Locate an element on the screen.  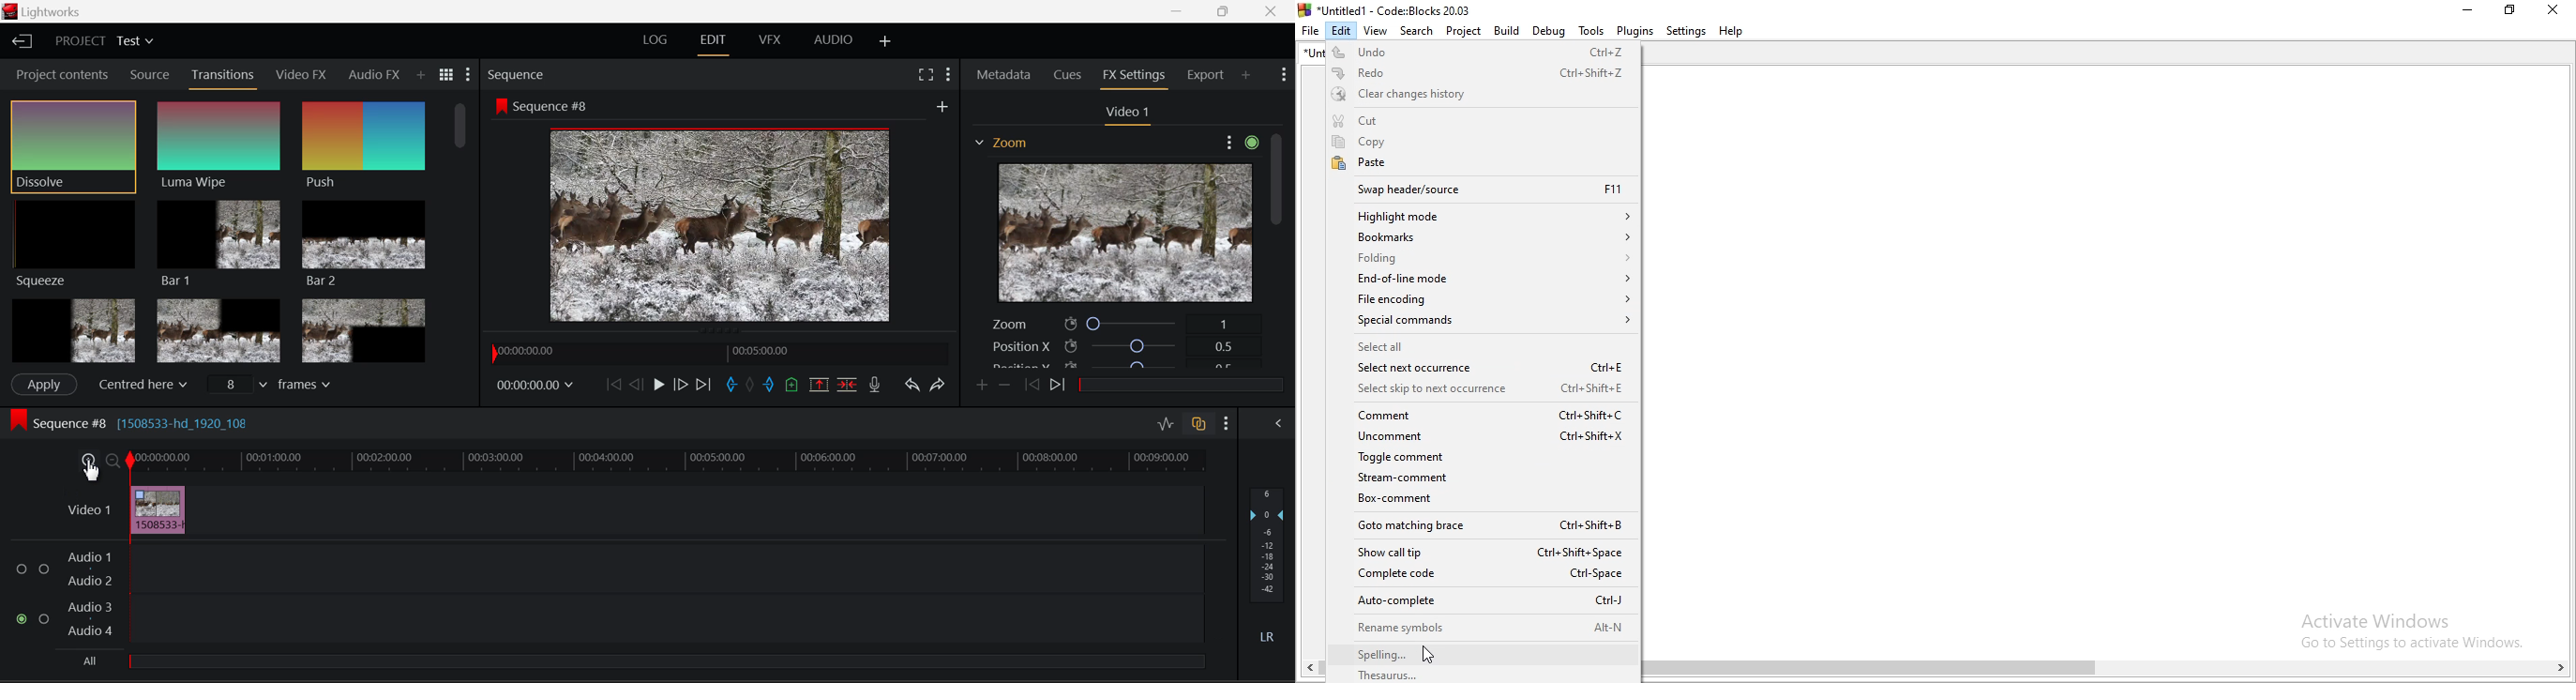
Paste is located at coordinates (1483, 164).